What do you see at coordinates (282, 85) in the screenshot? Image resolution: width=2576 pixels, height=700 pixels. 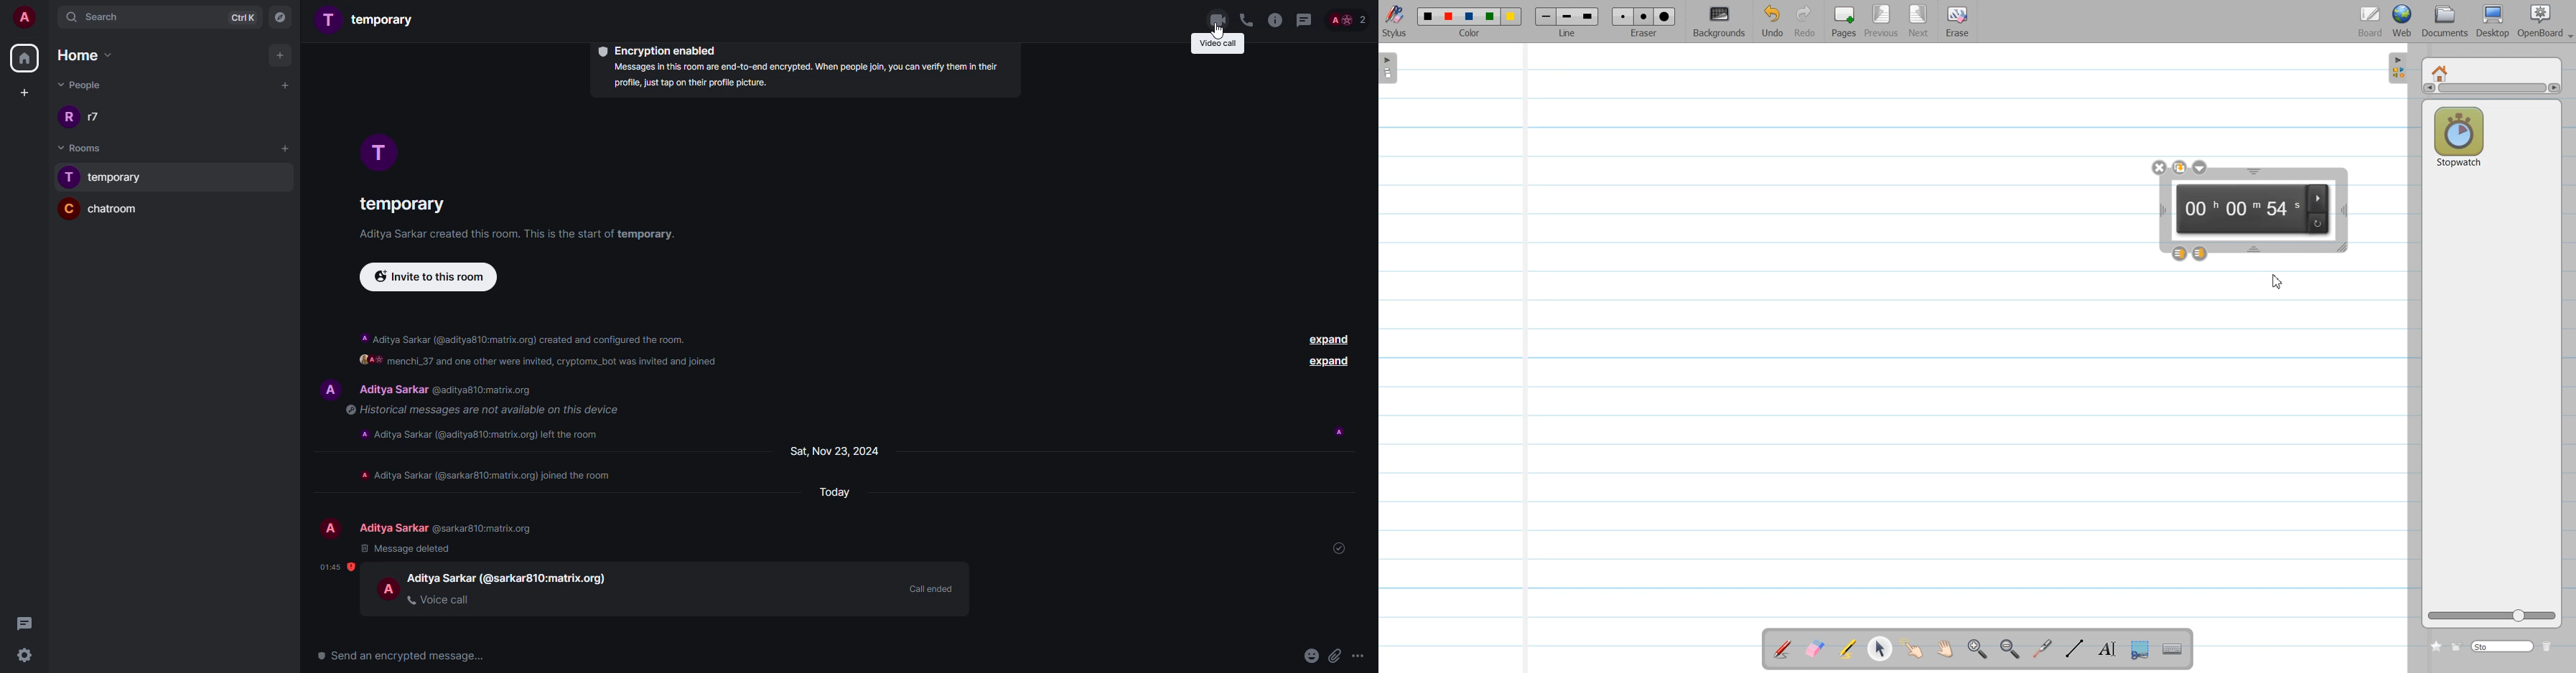 I see `add` at bounding box center [282, 85].